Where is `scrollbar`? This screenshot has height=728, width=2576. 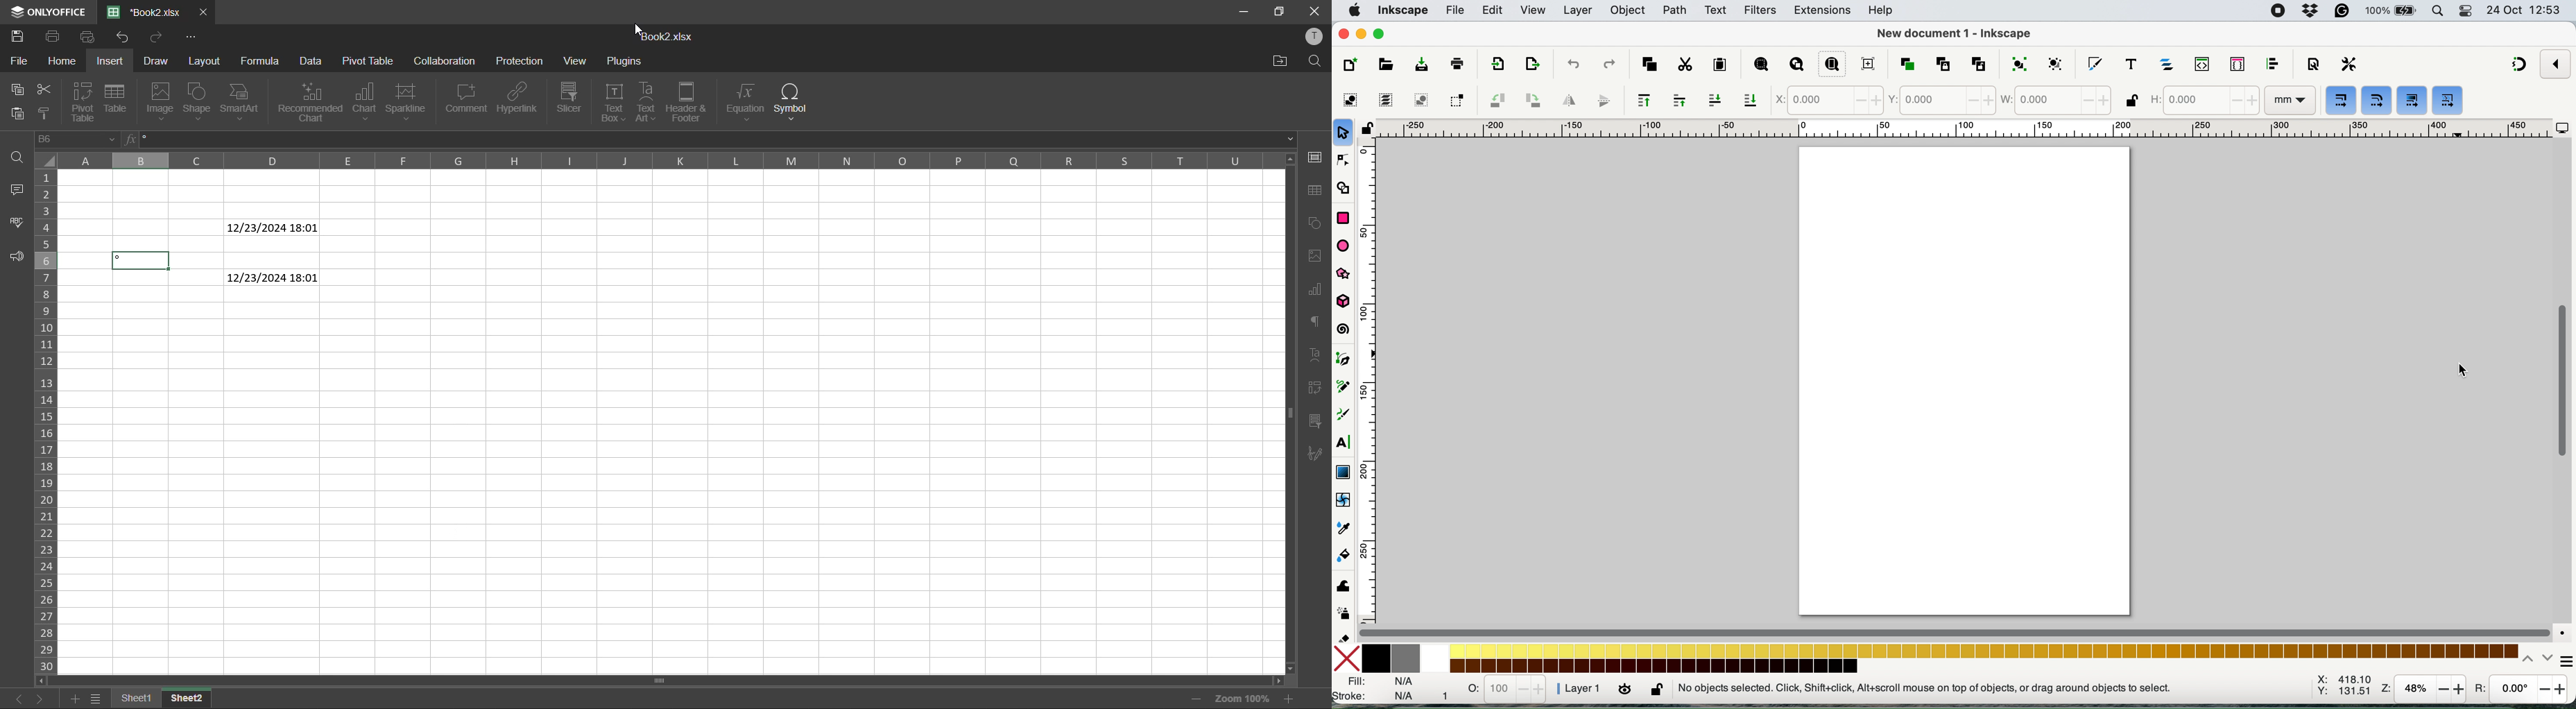 scrollbar is located at coordinates (1289, 413).